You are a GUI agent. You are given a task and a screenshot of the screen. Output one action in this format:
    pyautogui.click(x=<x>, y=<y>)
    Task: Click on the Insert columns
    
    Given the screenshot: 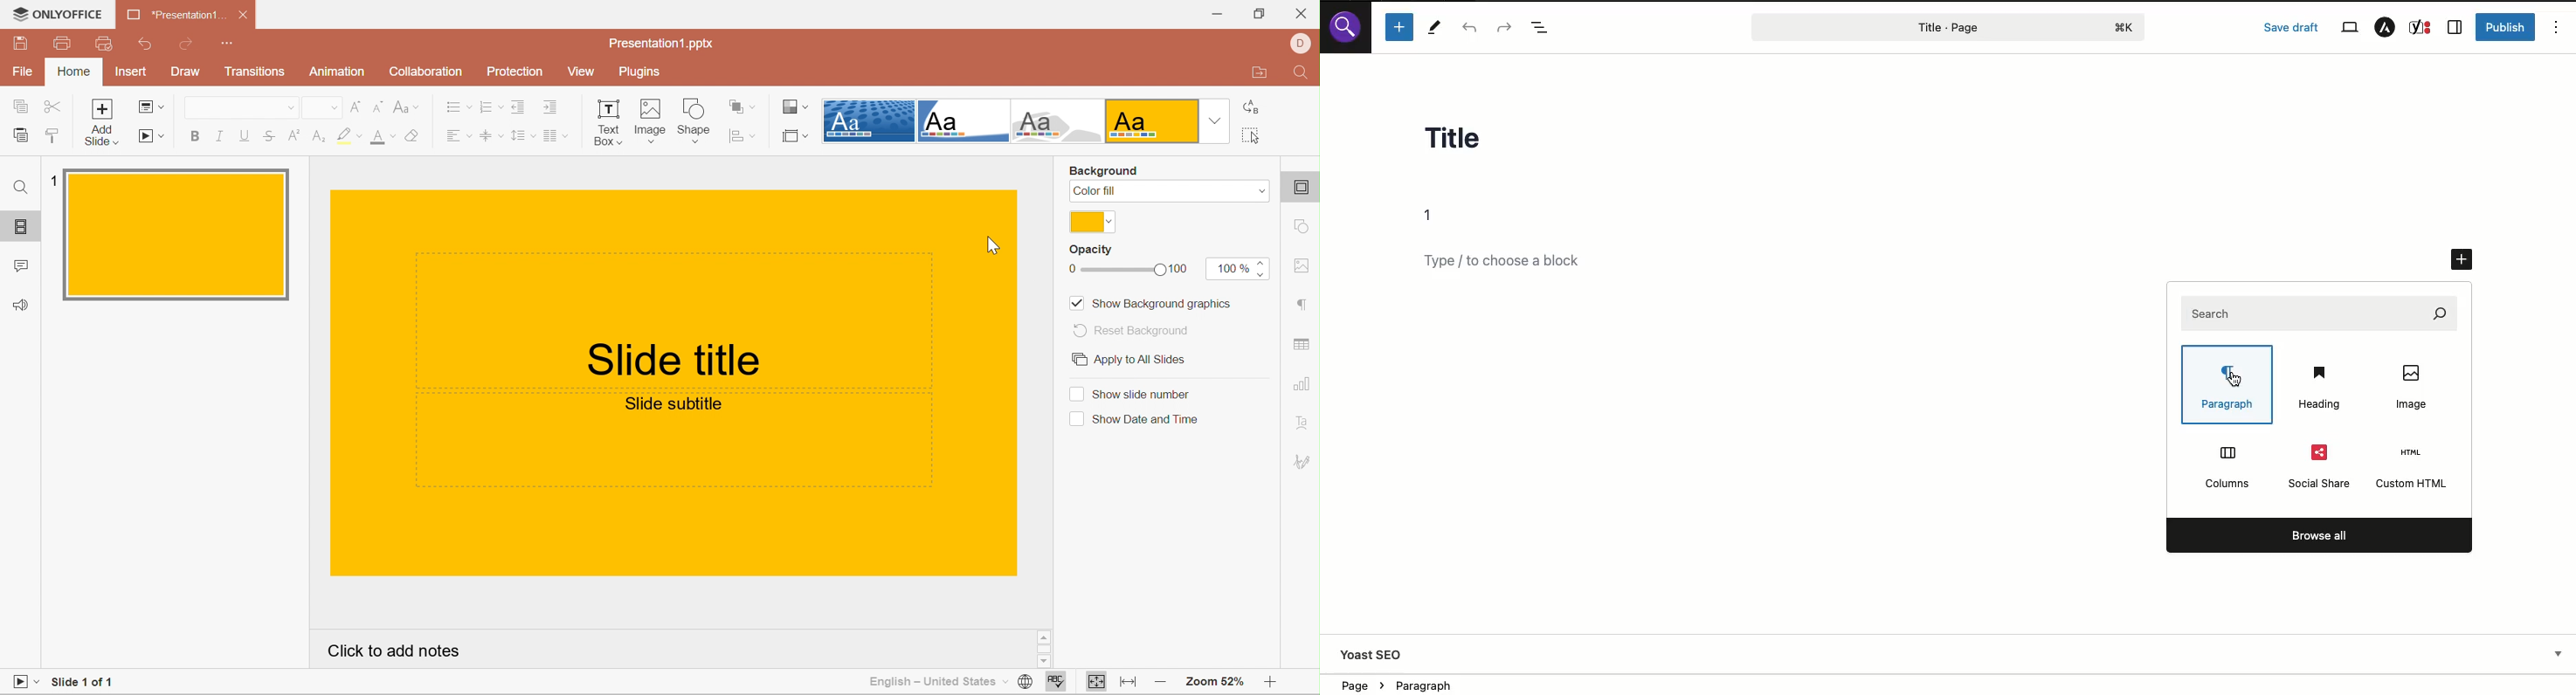 What is the action you would take?
    pyautogui.click(x=558, y=136)
    